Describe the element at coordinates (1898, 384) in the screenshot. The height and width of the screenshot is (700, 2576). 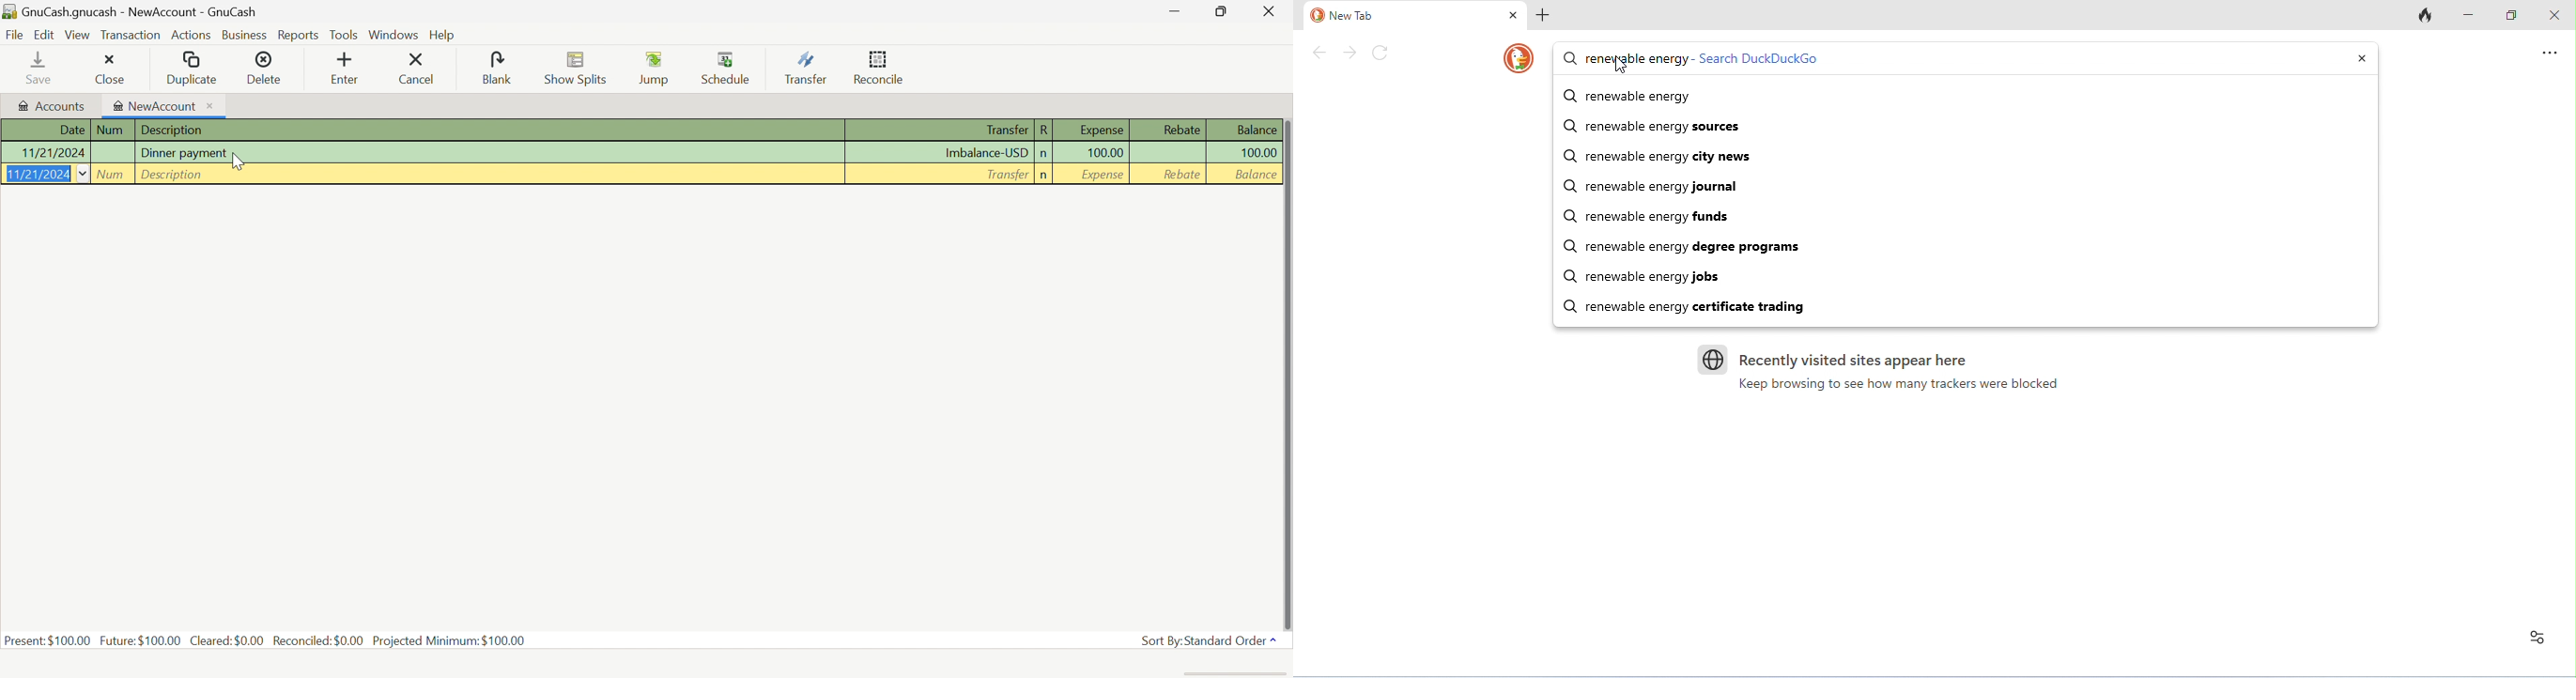
I see `keep browsing to see how many trackers are blocked` at that location.